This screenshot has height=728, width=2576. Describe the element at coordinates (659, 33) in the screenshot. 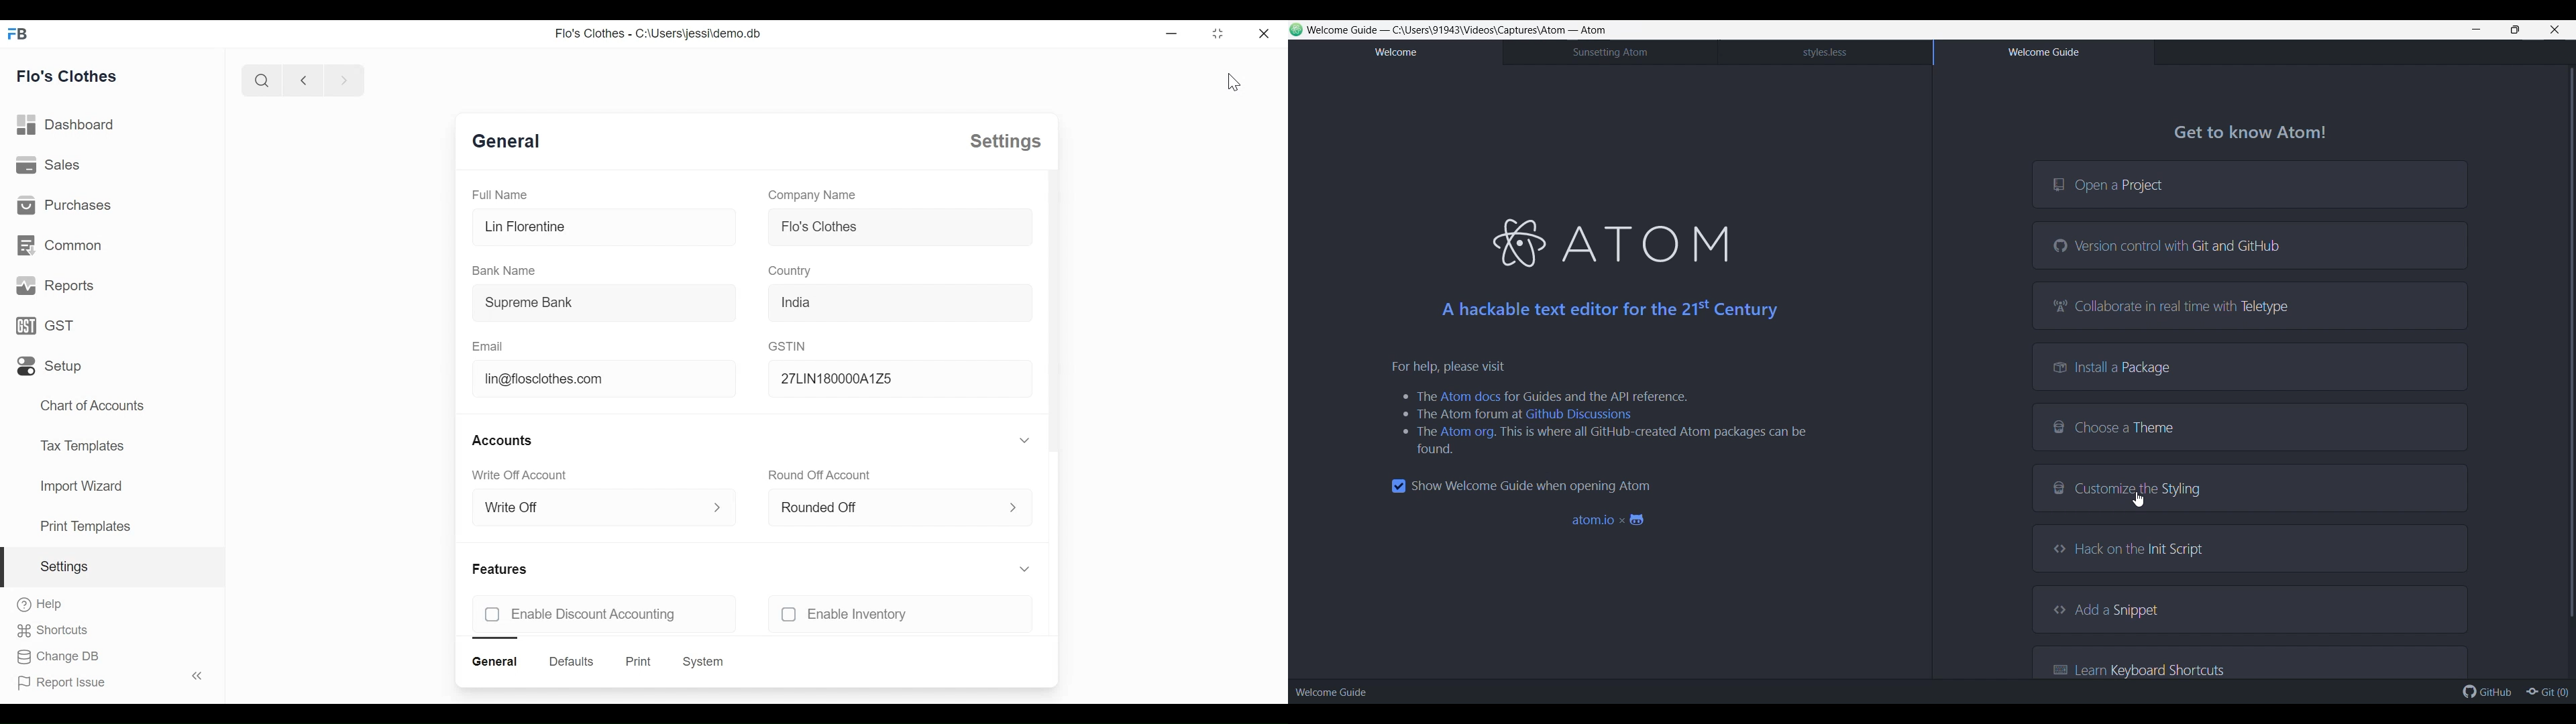

I see `Flo's Clothes - C:\Users\jessi\demo.db` at that location.